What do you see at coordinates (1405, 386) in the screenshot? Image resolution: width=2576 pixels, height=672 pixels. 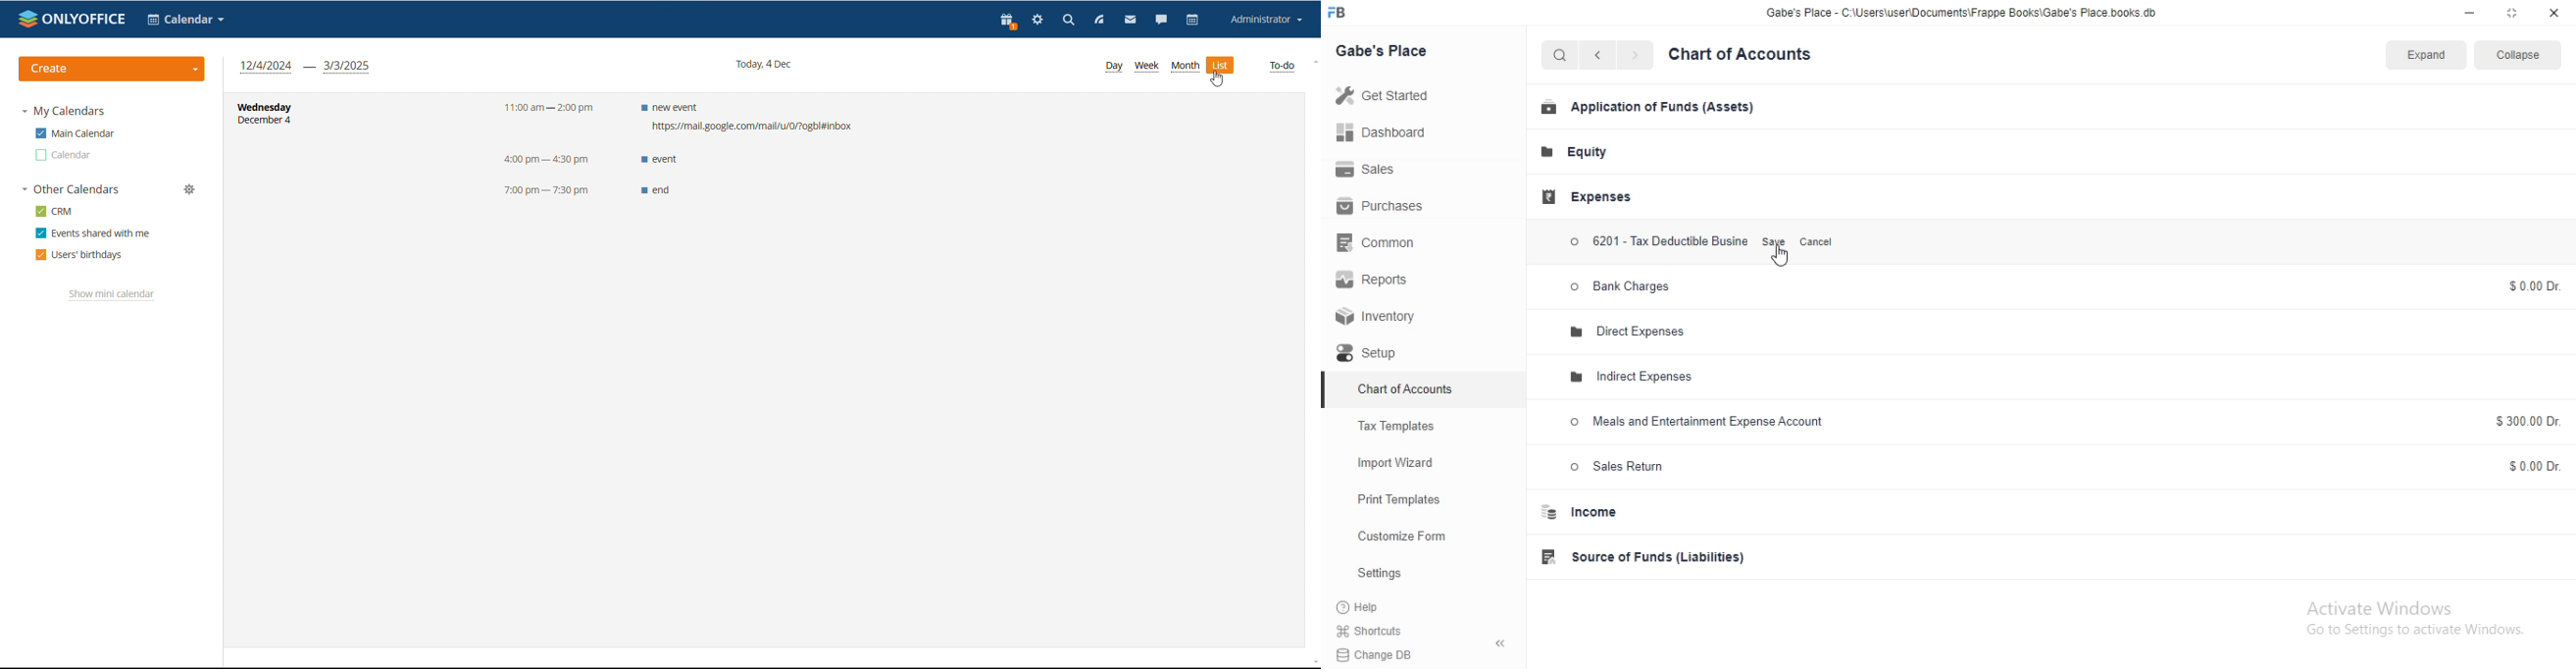 I see `Chart of Accounts.` at bounding box center [1405, 386].